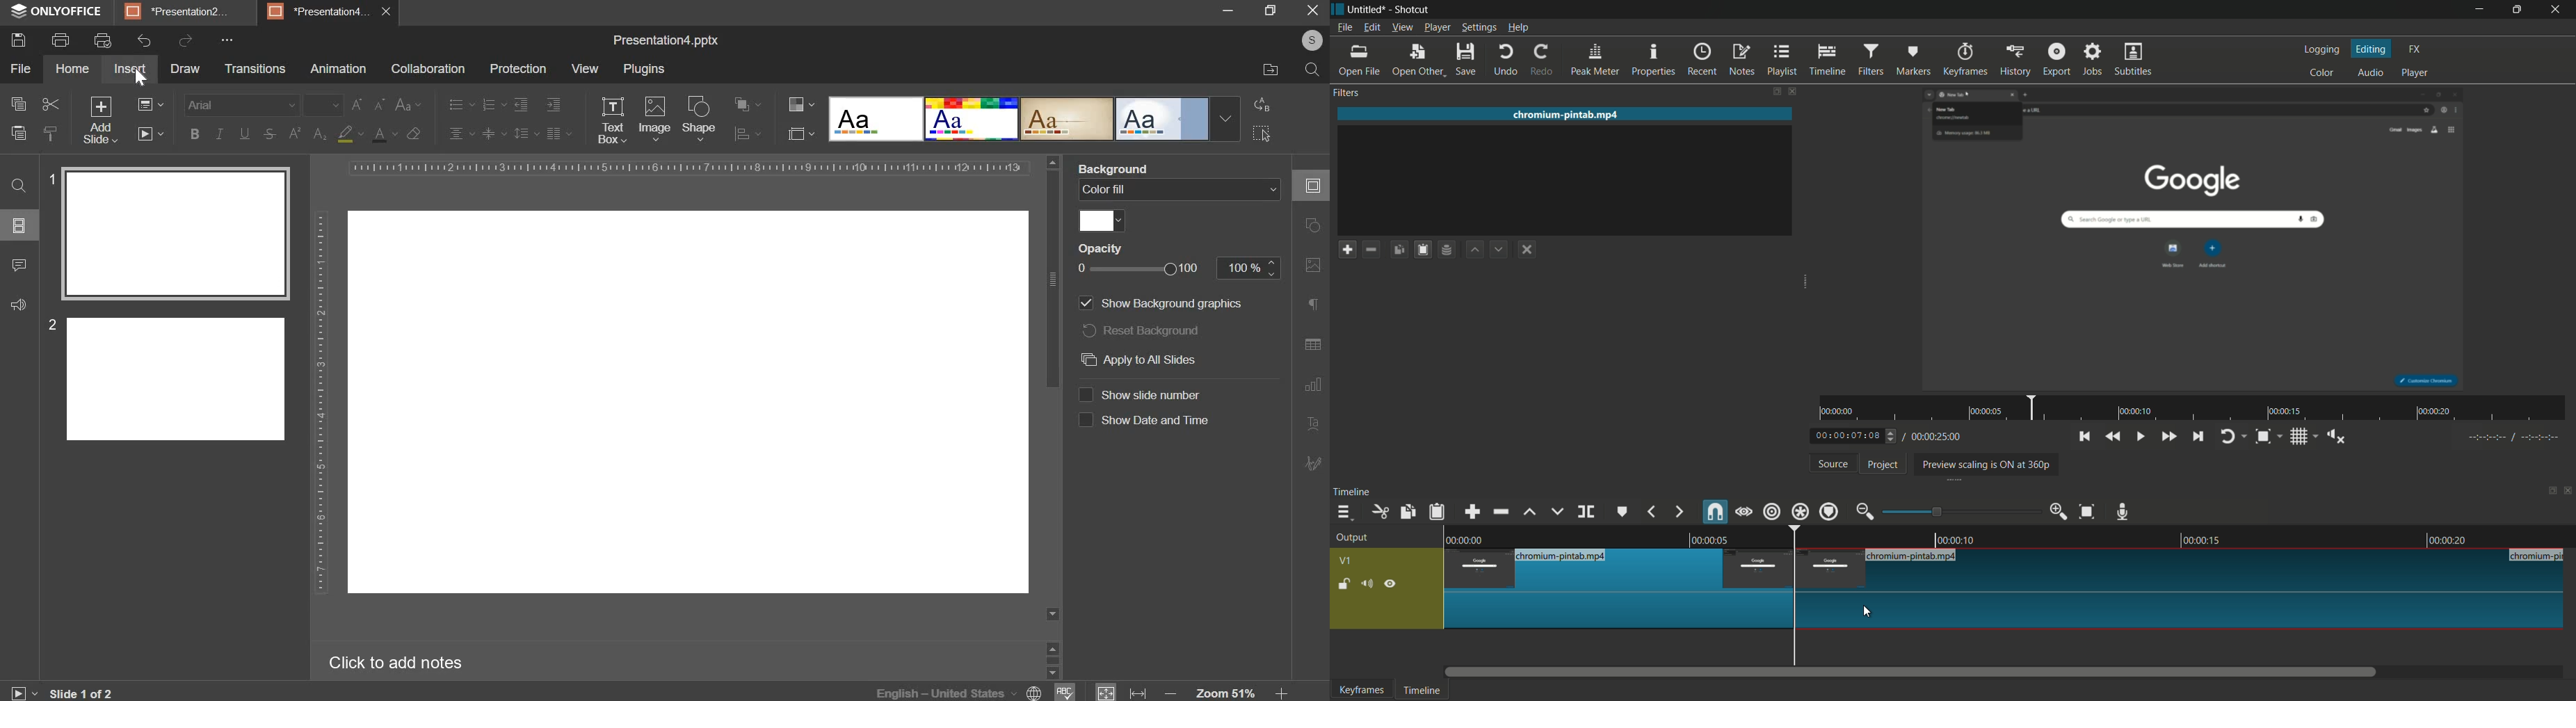 The height and width of the screenshot is (728, 2576). What do you see at coordinates (175, 10) in the screenshot?
I see `*Presentation2.` at bounding box center [175, 10].